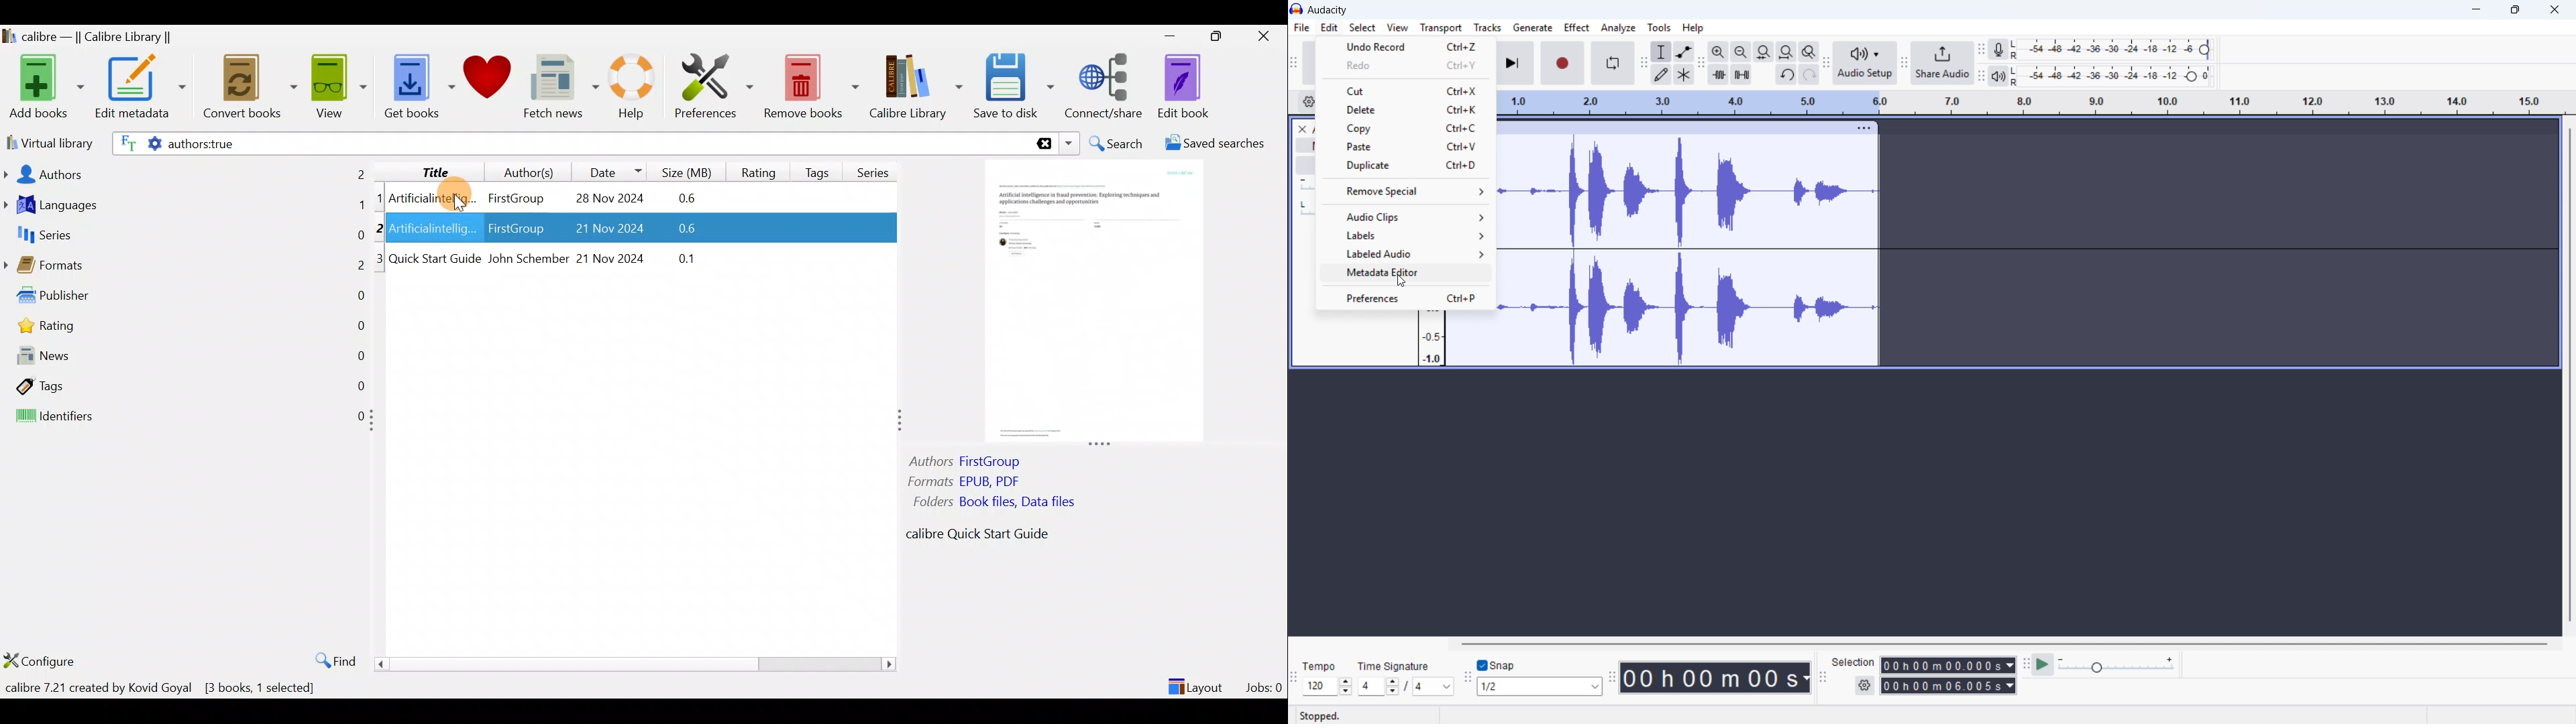  Describe the element at coordinates (523, 169) in the screenshot. I see `Author(s)` at that location.